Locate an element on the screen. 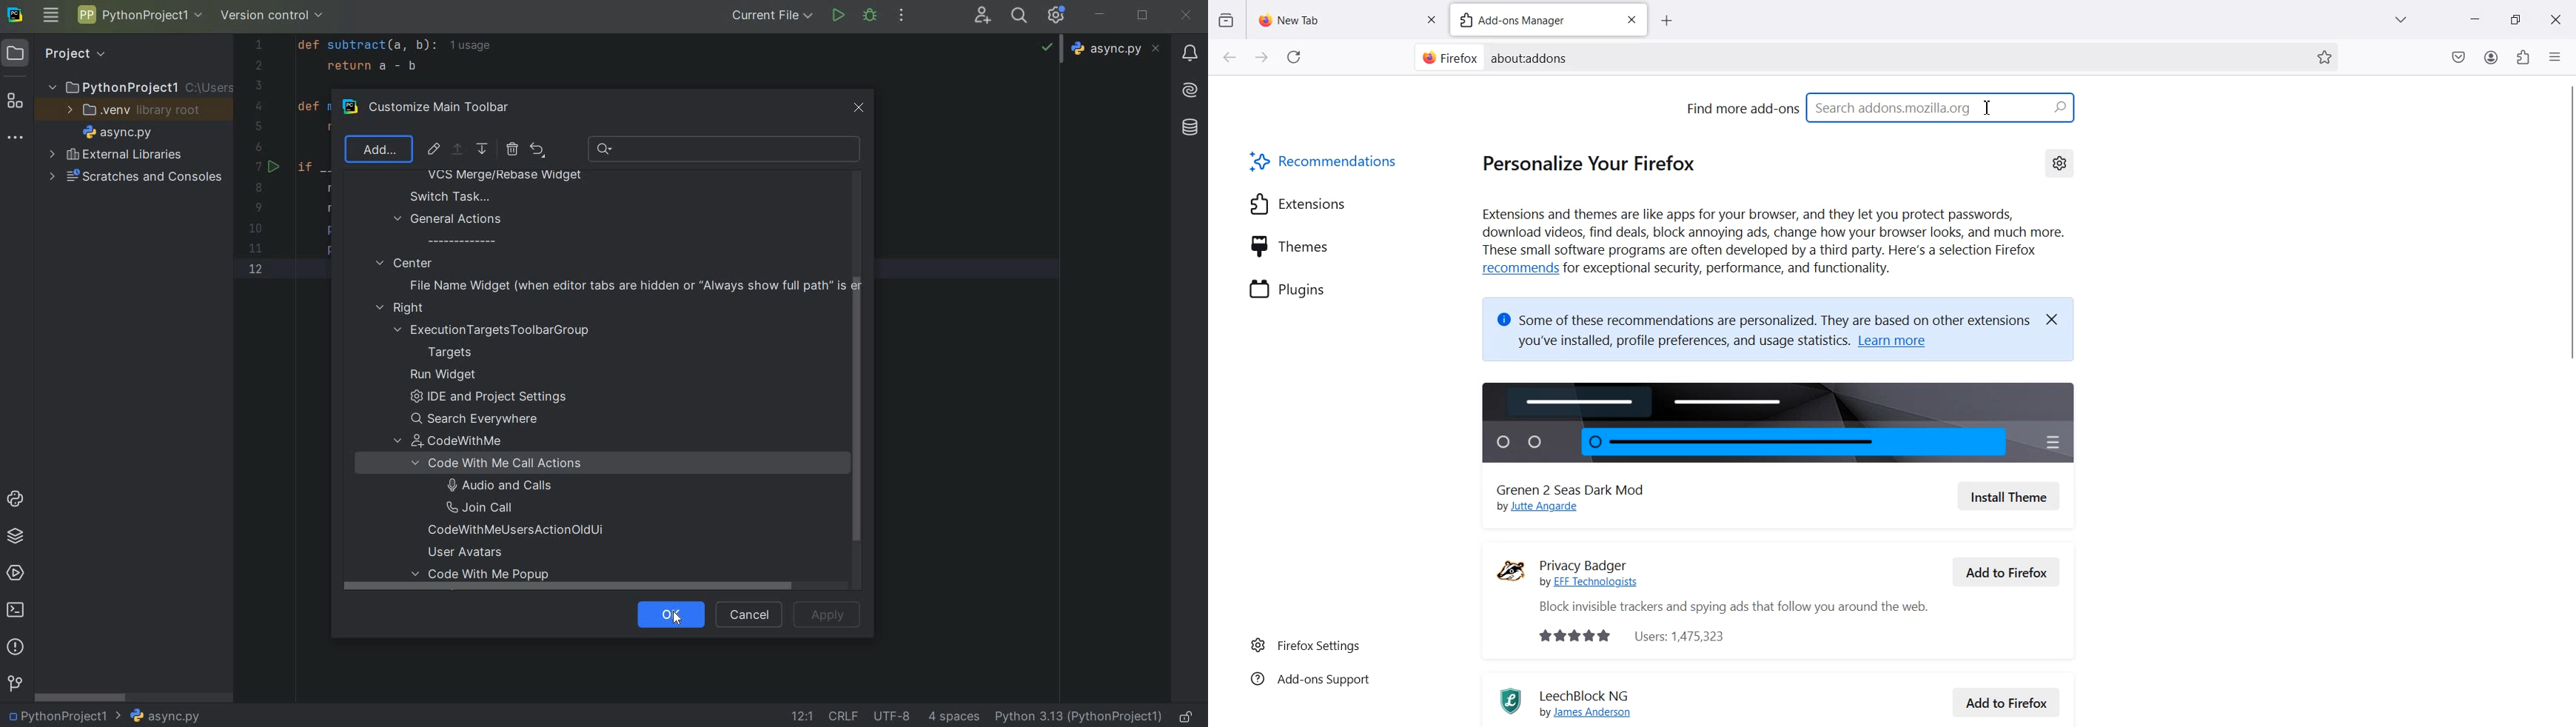 This screenshot has height=728, width=2576. Add-ons Support is located at coordinates (1308, 681).